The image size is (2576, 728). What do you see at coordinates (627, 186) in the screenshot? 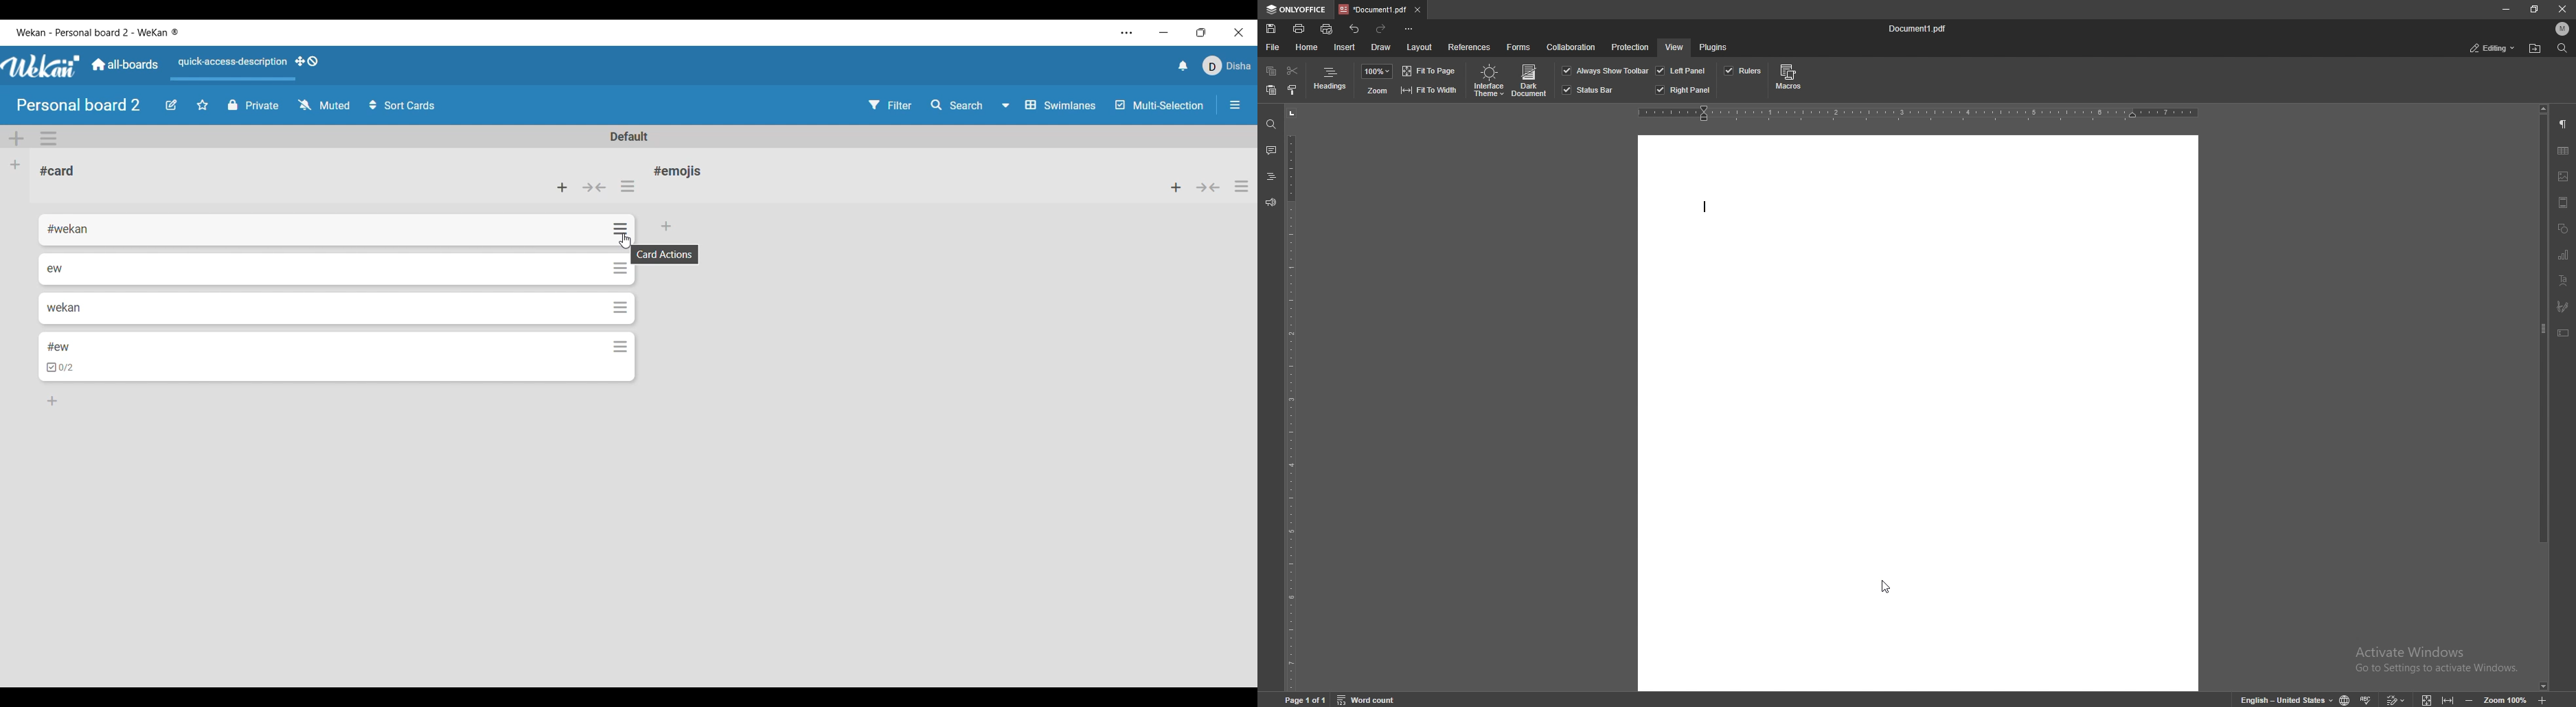
I see `List actions` at bounding box center [627, 186].